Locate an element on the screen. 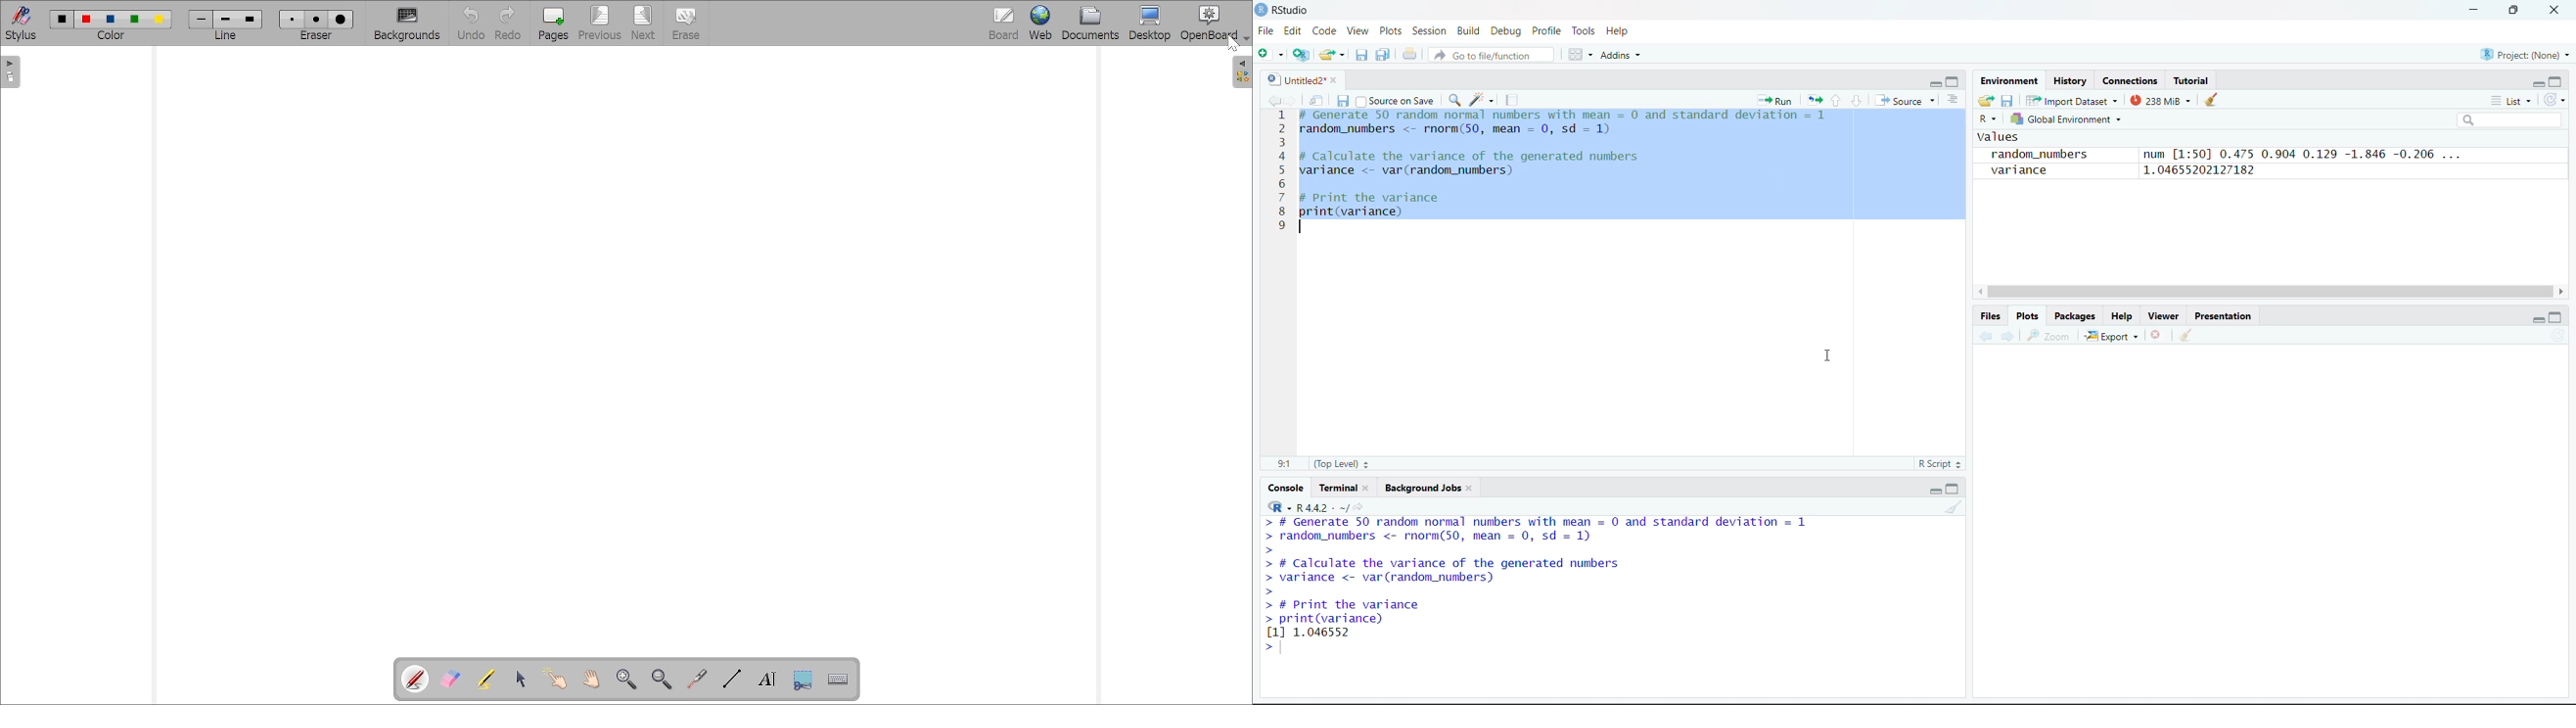 The width and height of the screenshot is (2576, 728). 9:1 is located at coordinates (1284, 464).